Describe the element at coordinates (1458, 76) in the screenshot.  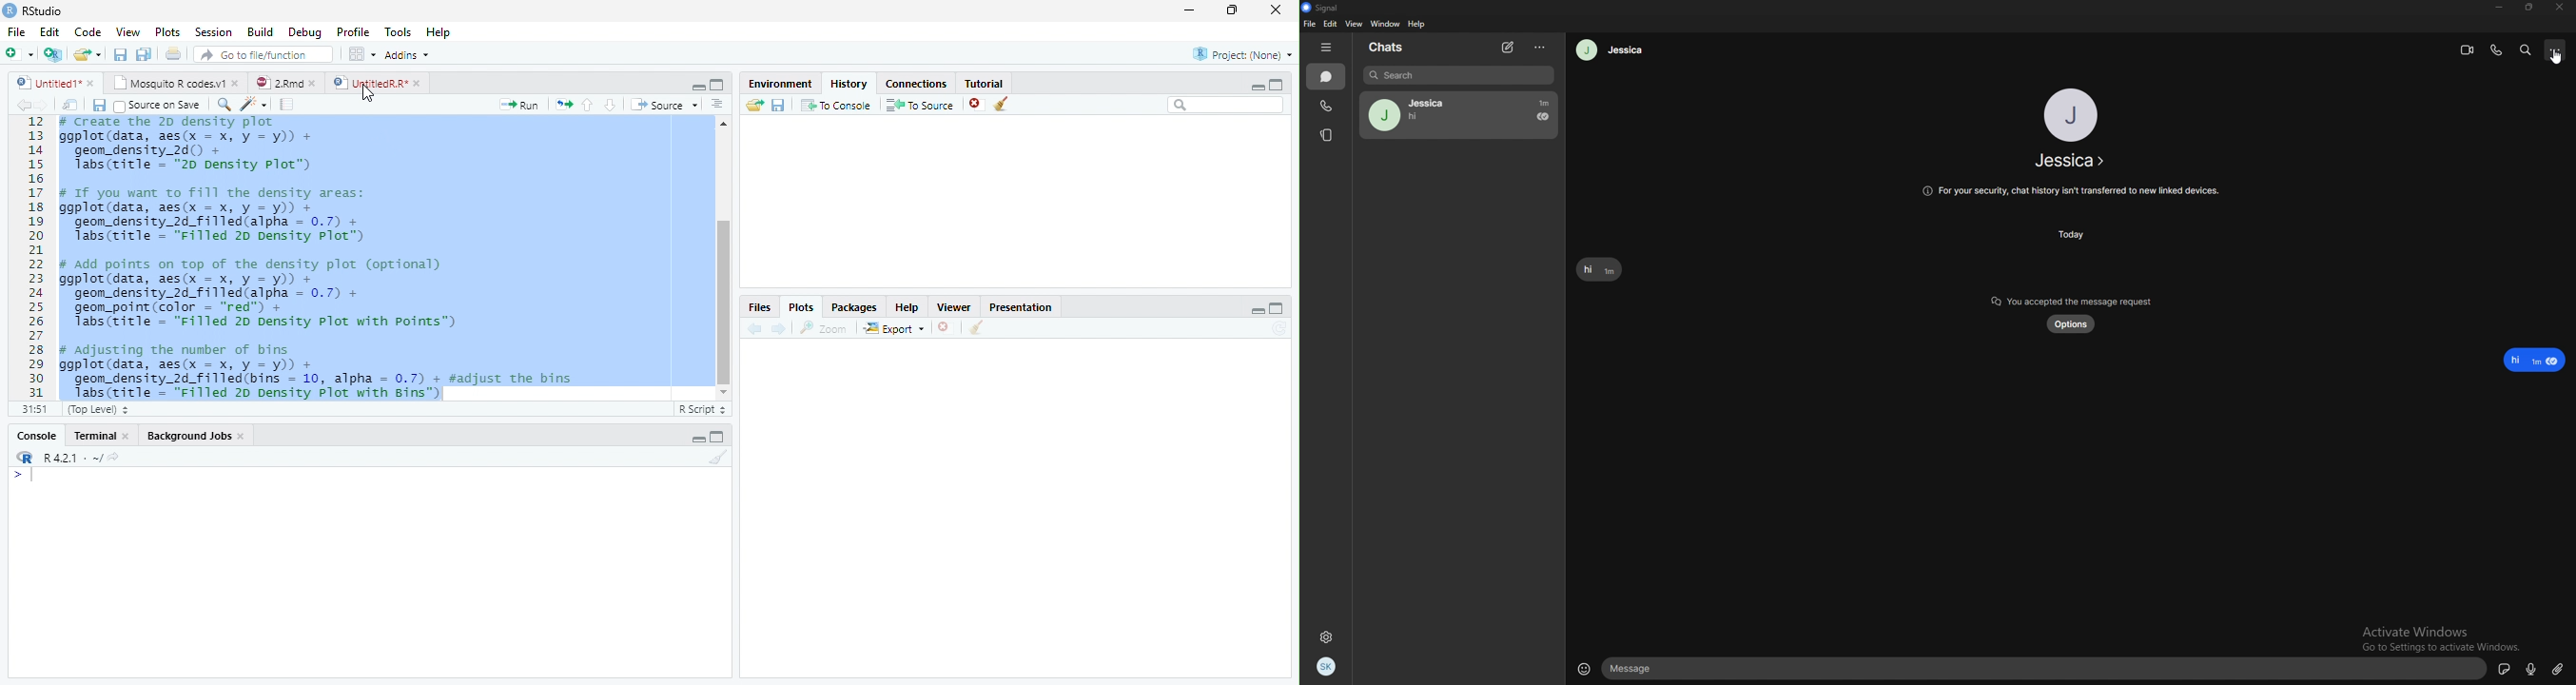
I see `Search bar` at that location.